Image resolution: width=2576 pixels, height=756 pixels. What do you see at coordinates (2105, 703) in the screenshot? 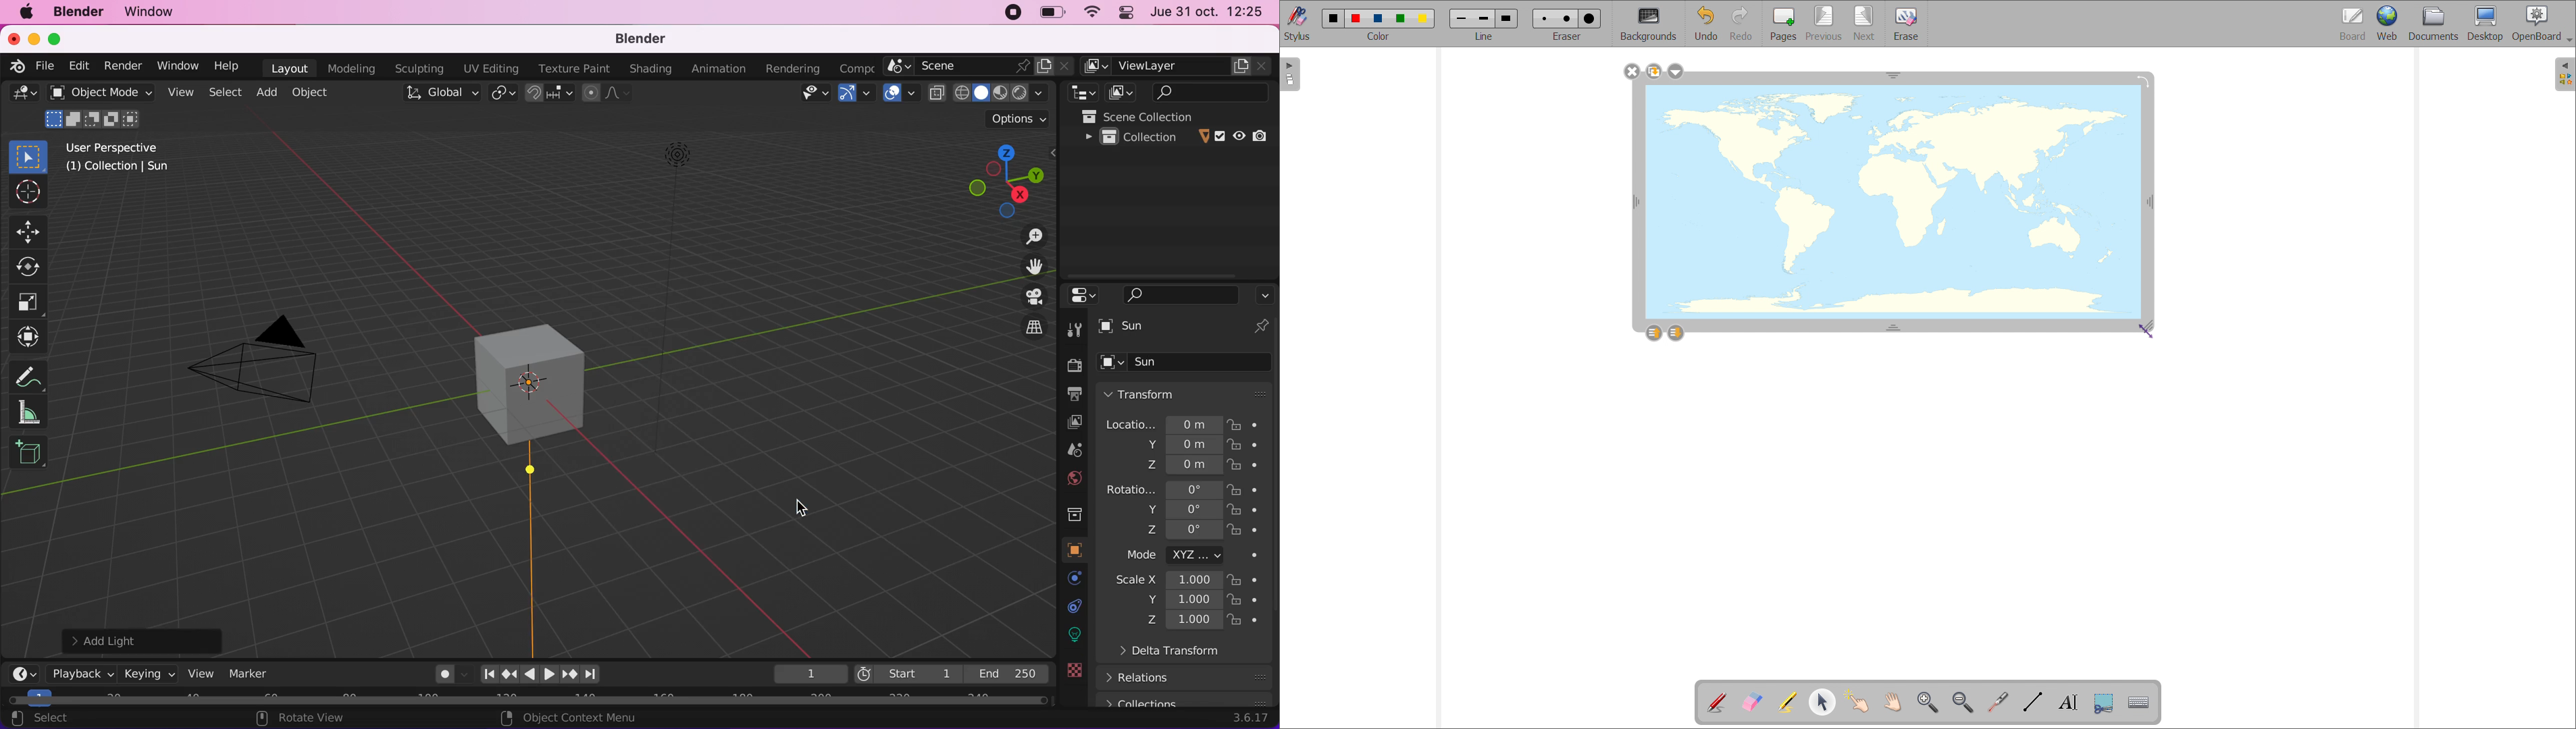
I see `capture part of the screen` at bounding box center [2105, 703].